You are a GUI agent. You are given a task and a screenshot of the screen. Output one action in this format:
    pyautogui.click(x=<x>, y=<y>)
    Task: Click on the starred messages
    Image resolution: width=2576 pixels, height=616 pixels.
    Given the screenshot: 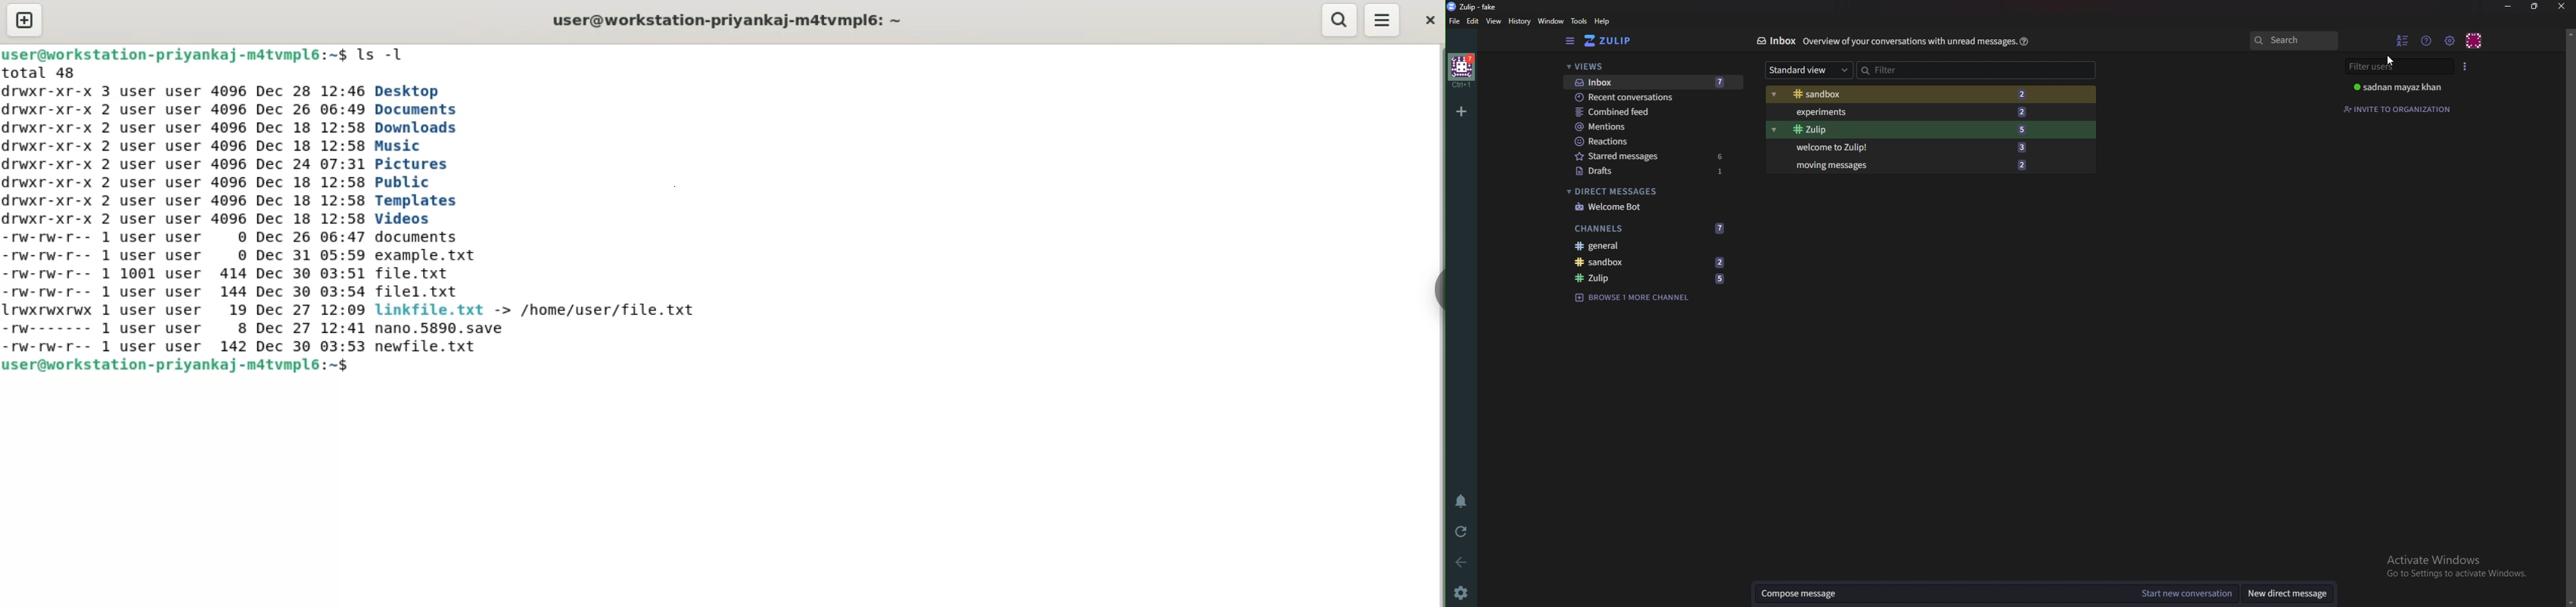 What is the action you would take?
    pyautogui.click(x=1650, y=156)
    